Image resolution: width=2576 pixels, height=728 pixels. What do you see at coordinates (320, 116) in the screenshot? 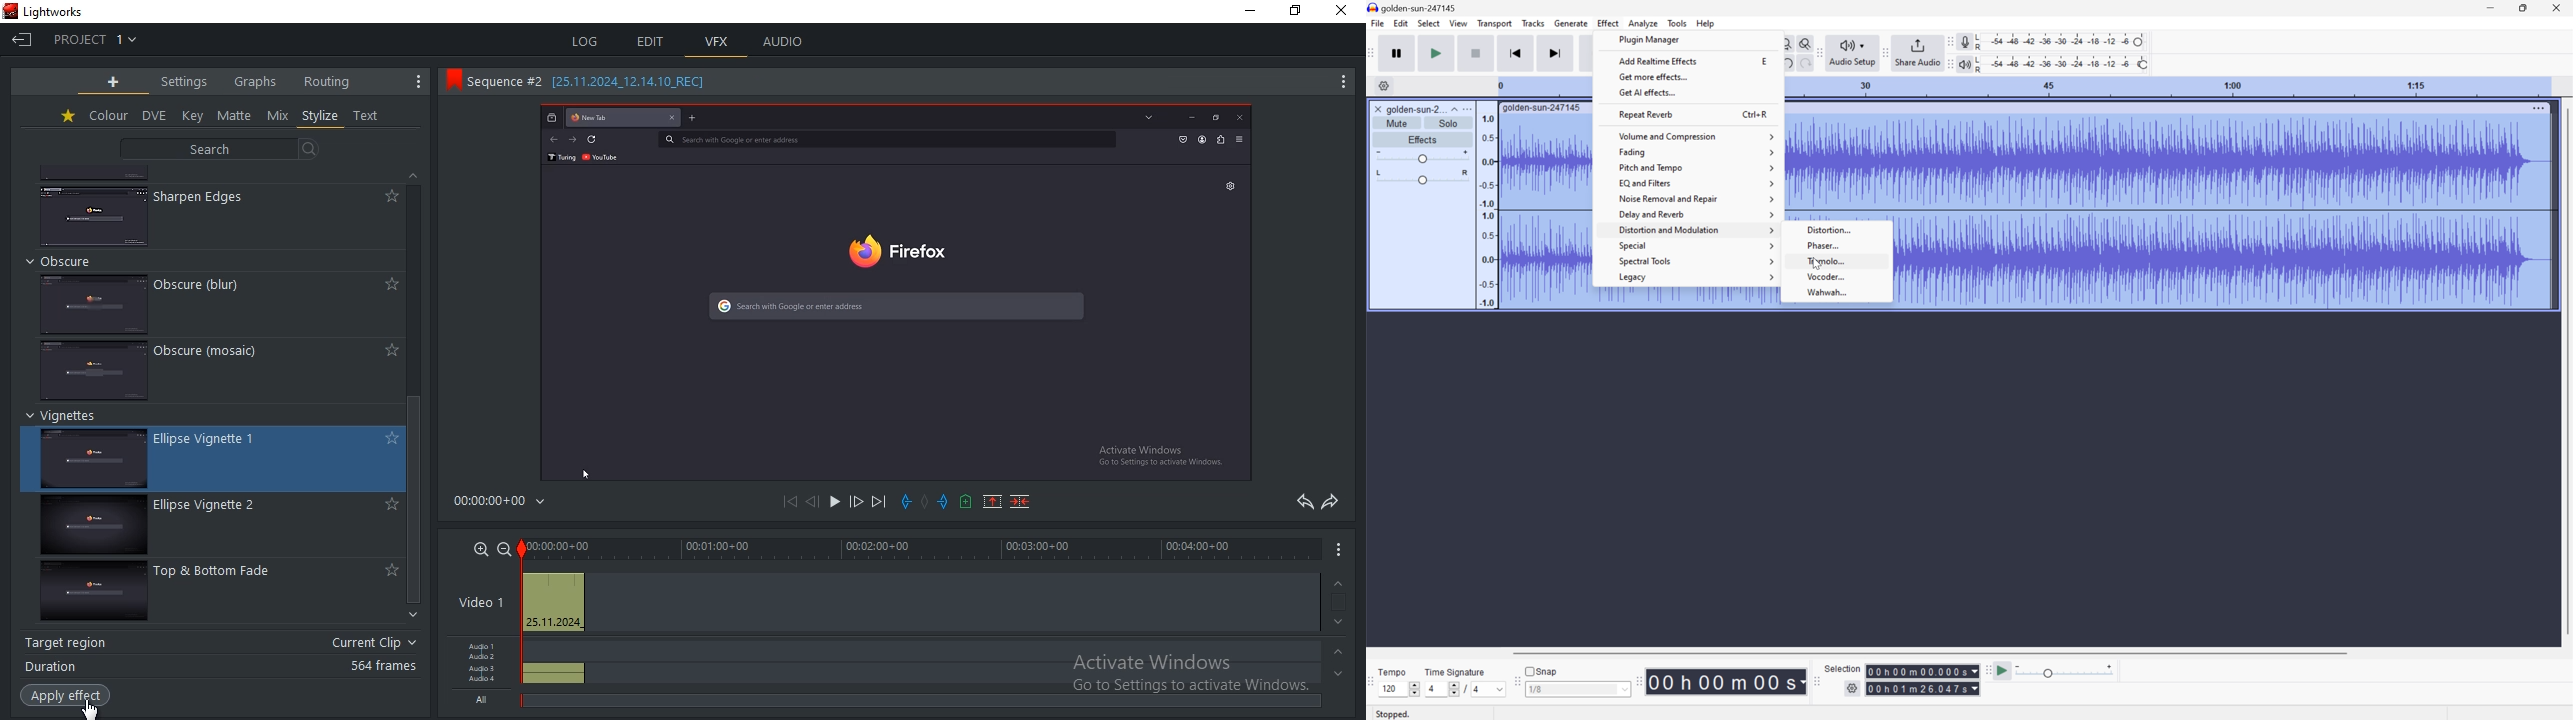
I see `stylize` at bounding box center [320, 116].